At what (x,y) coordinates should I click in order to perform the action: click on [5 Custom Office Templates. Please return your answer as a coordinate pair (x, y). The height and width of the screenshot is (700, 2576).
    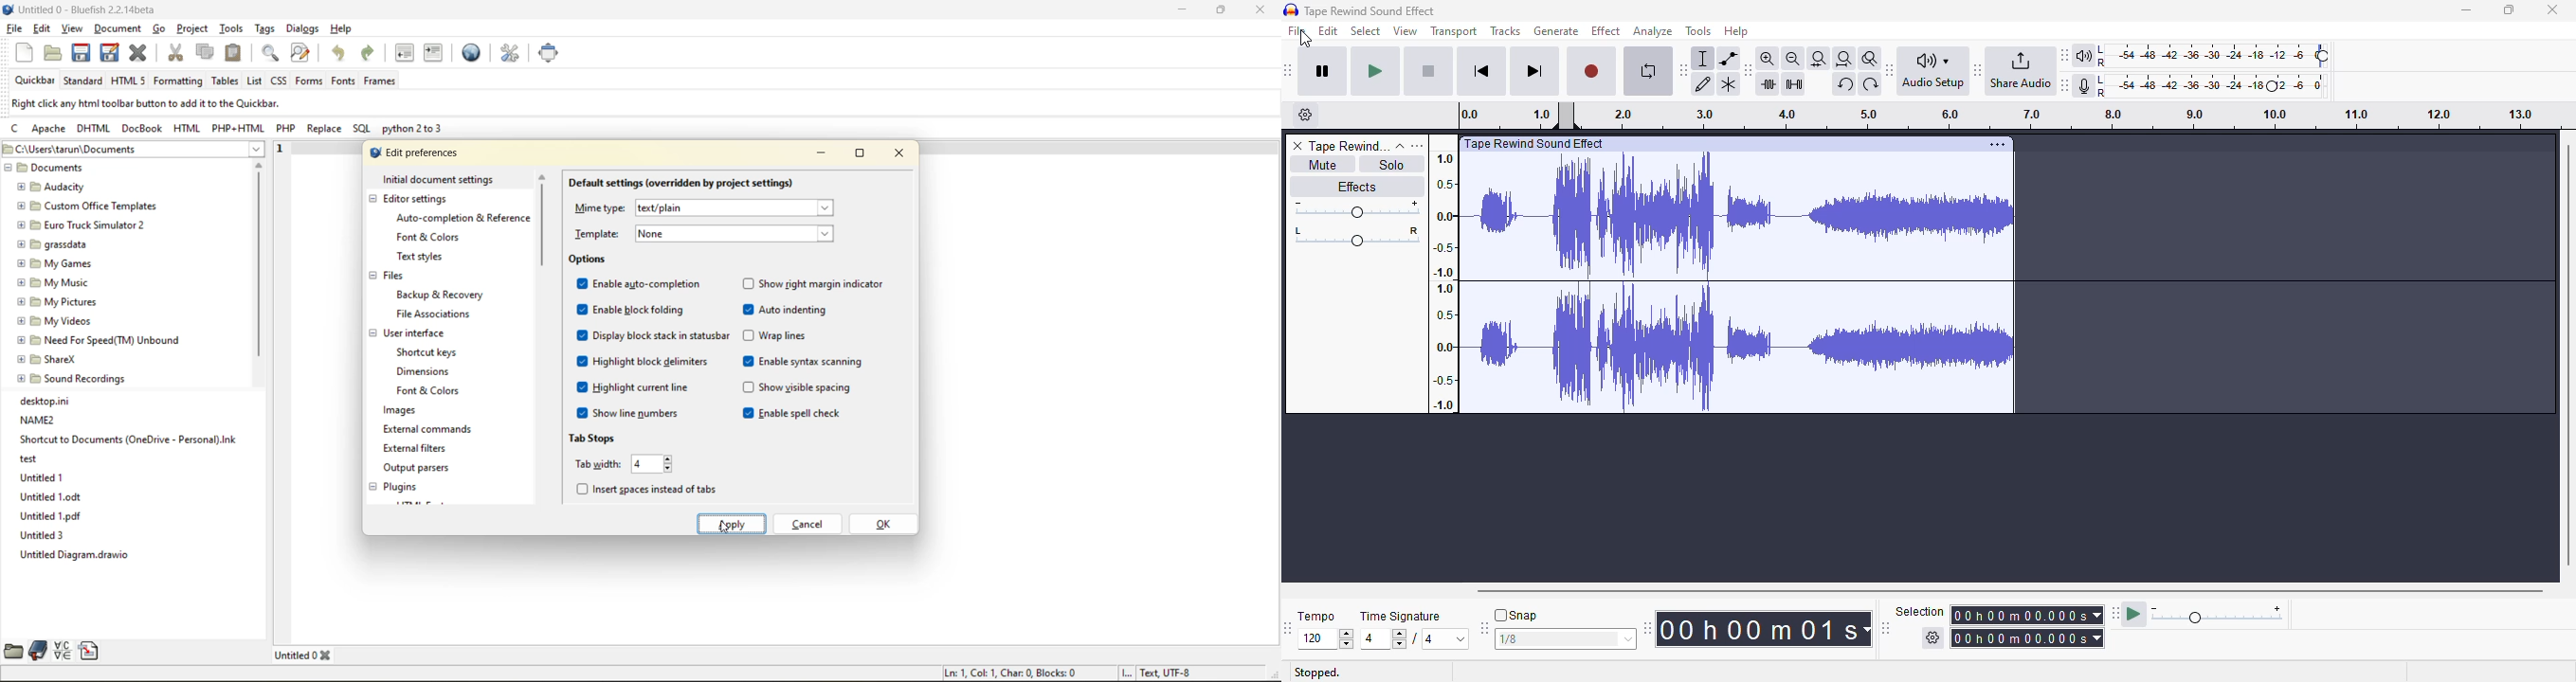
    Looking at the image, I should click on (85, 205).